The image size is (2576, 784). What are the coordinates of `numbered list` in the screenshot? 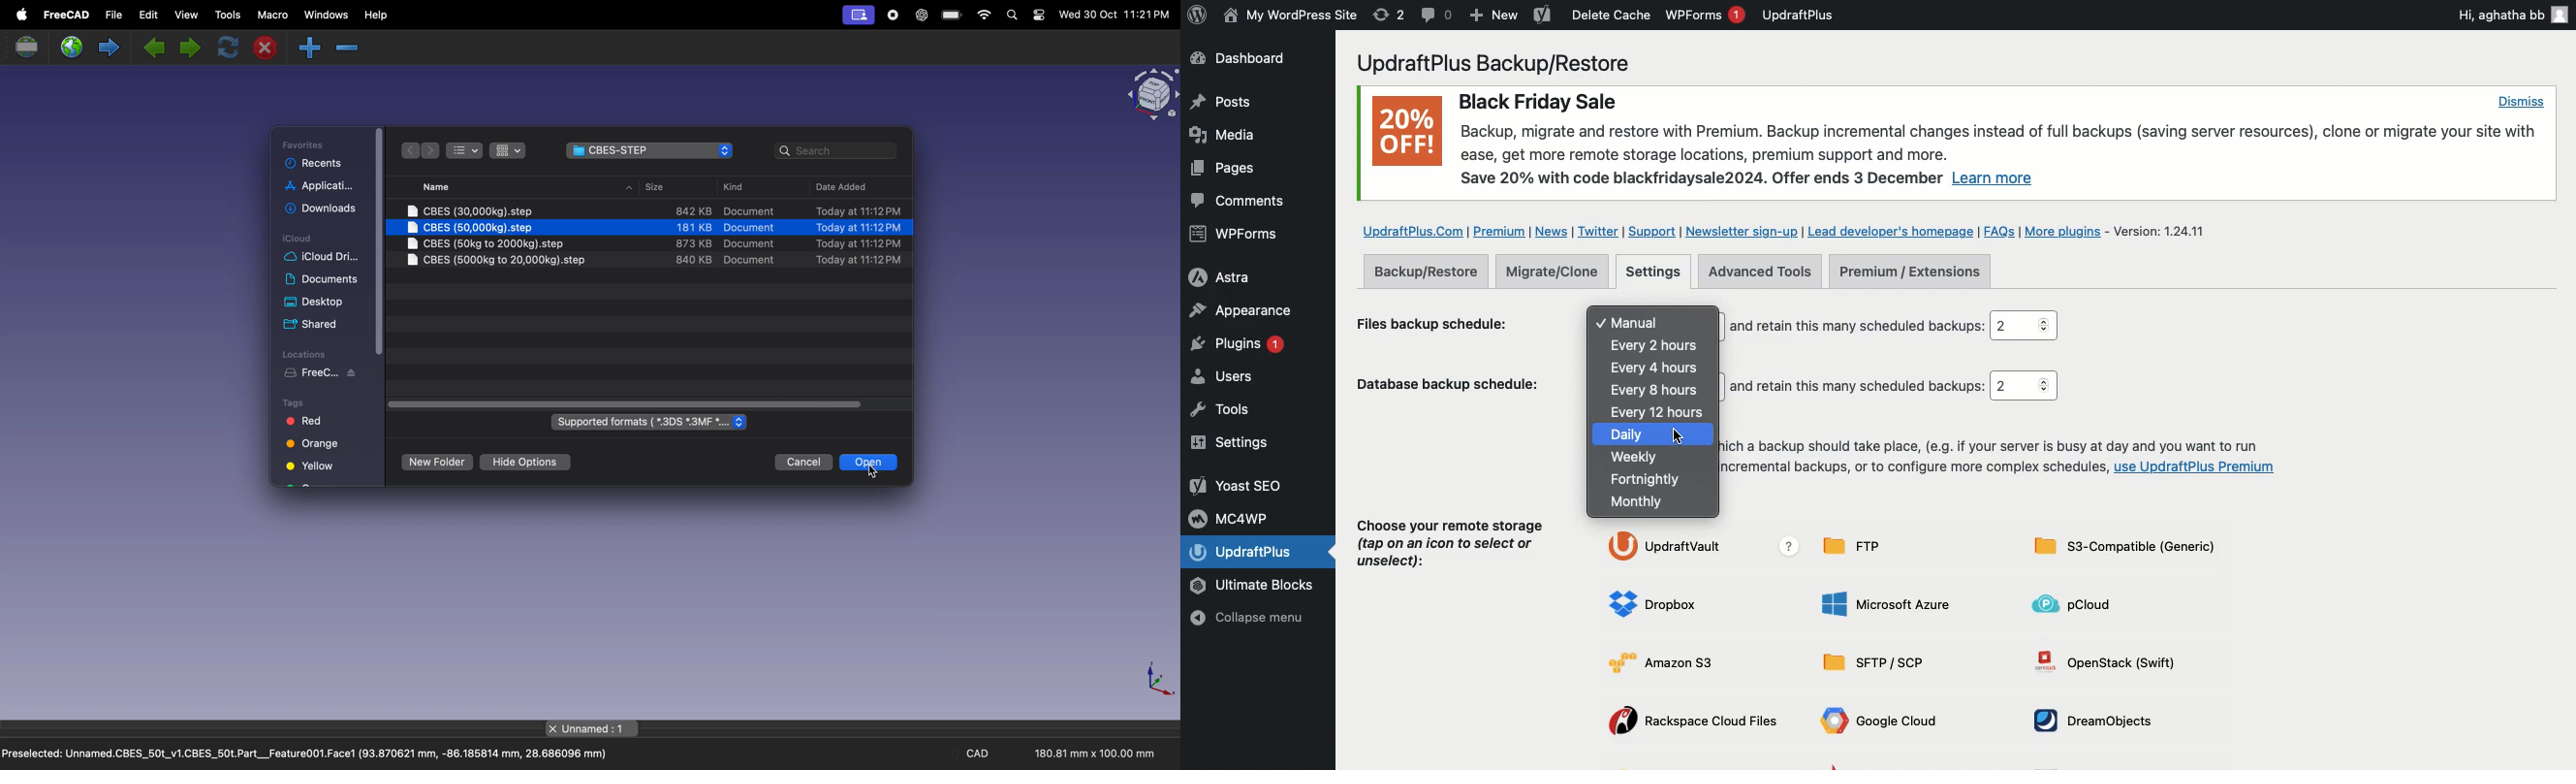 It's located at (464, 149).